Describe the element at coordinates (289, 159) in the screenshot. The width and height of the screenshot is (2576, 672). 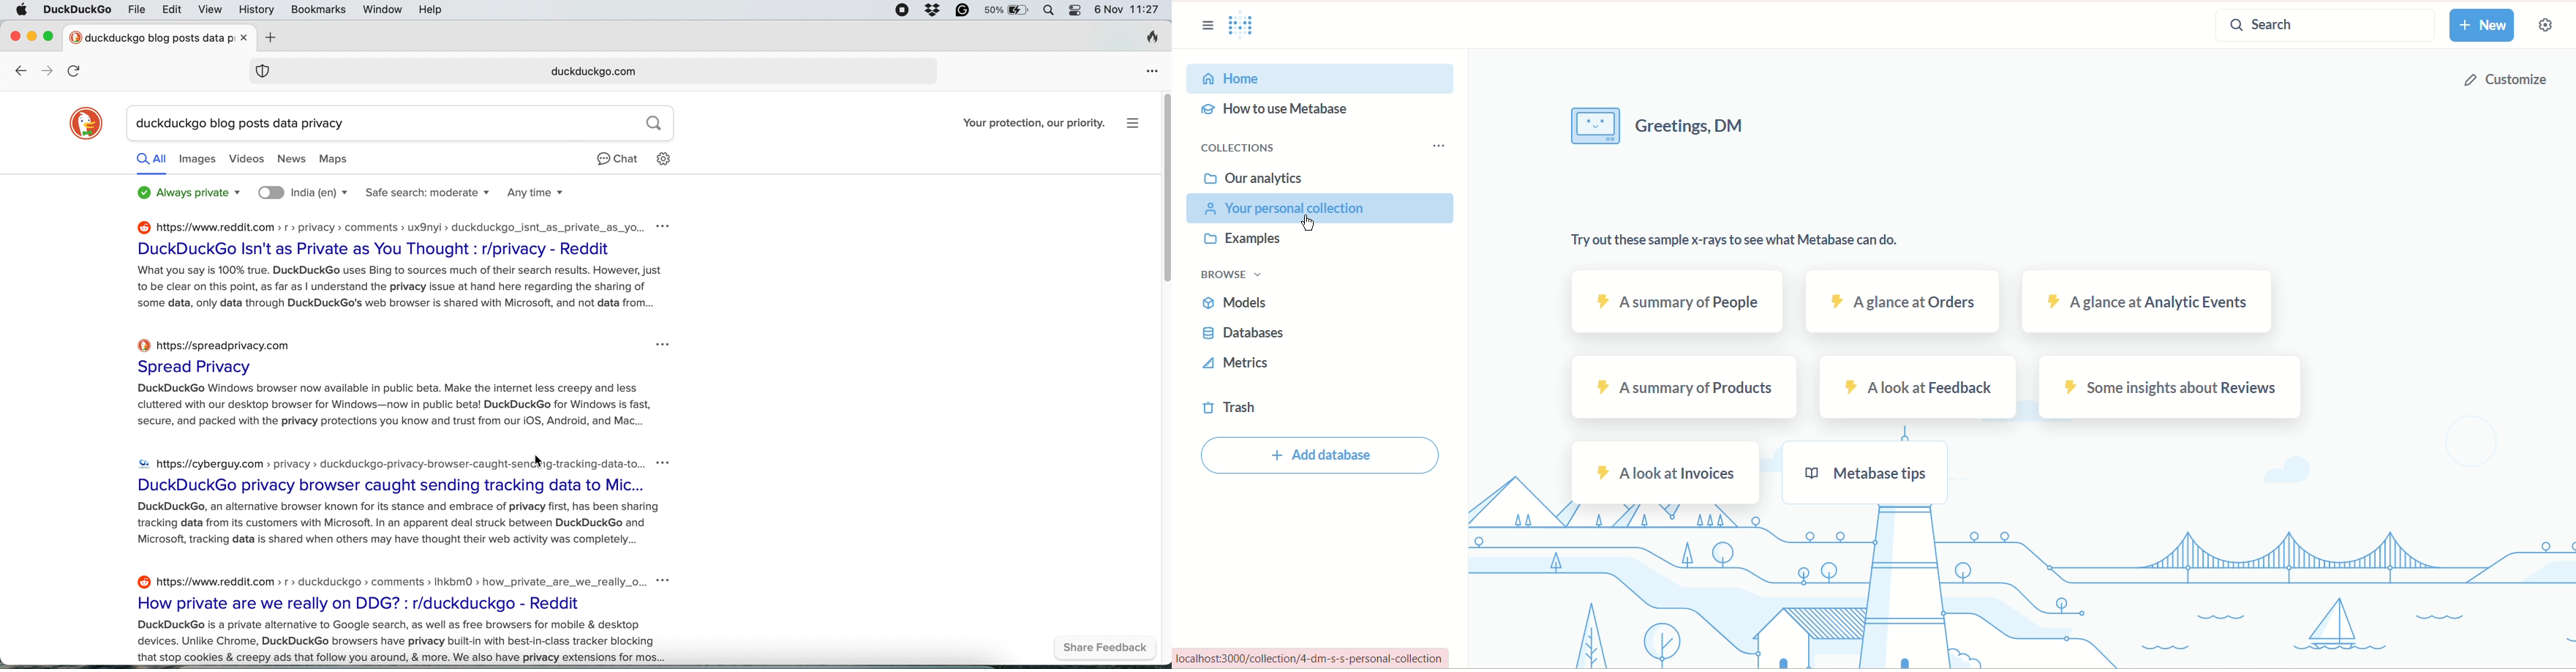
I see `news` at that location.